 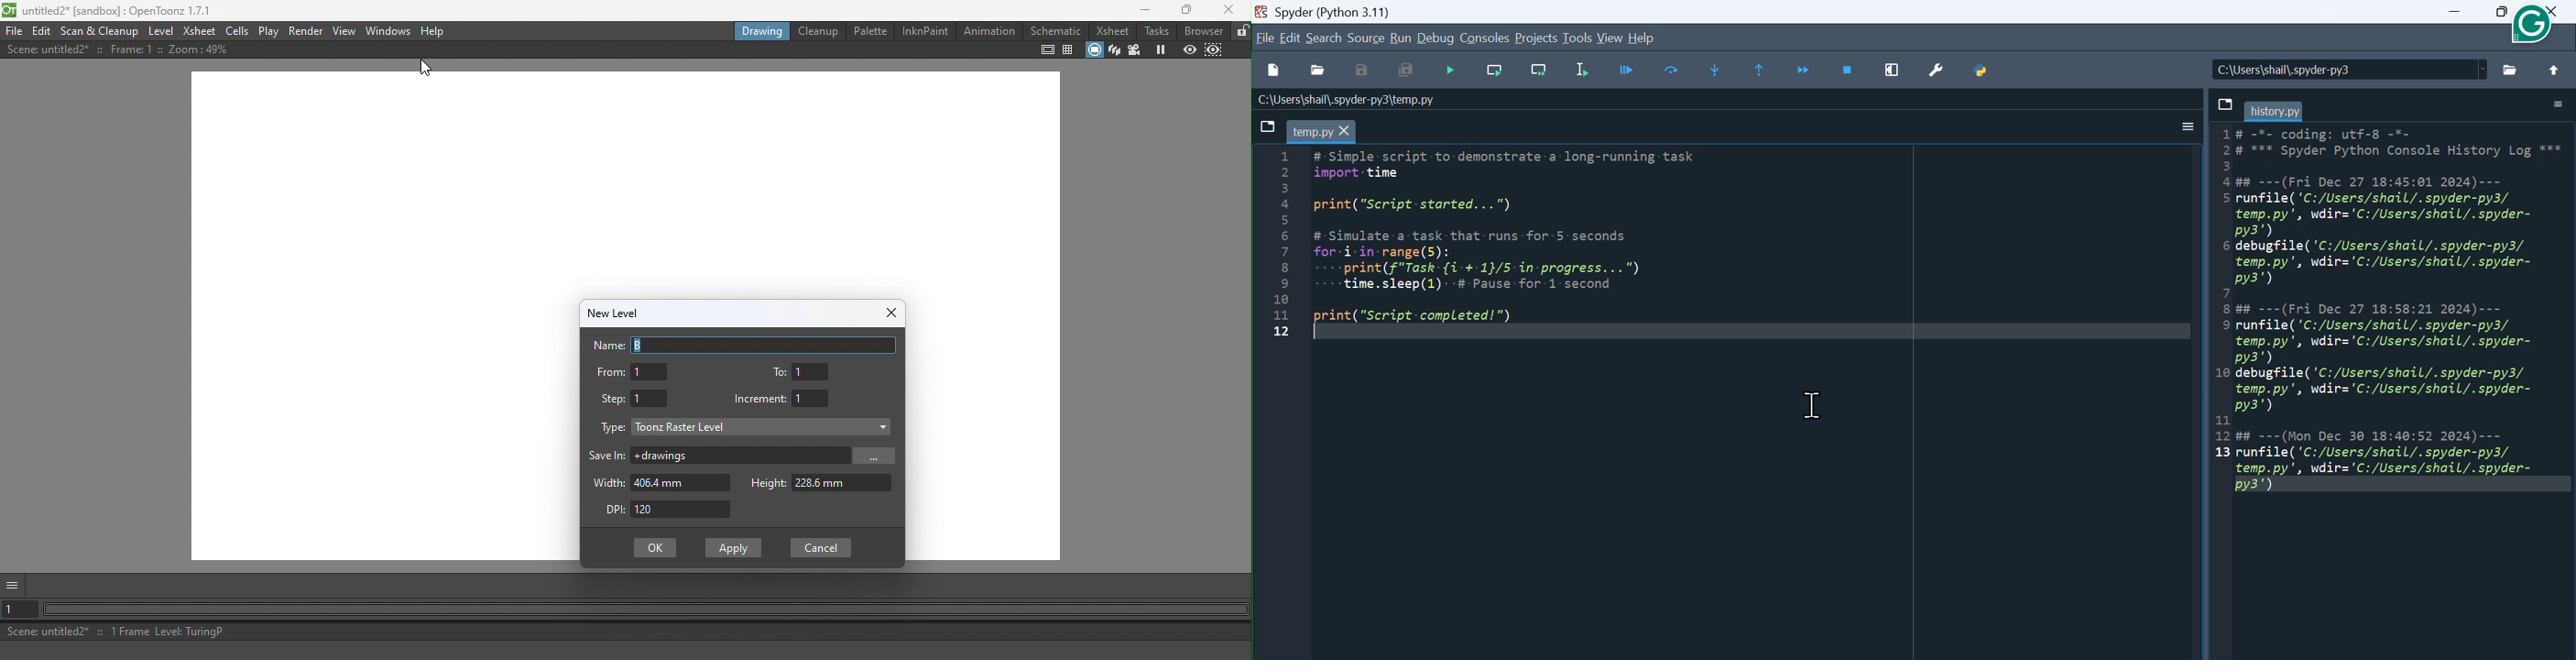 What do you see at coordinates (1358, 99) in the screenshot?
I see `C:\Users\shail\.spyder-py3\temp.py` at bounding box center [1358, 99].